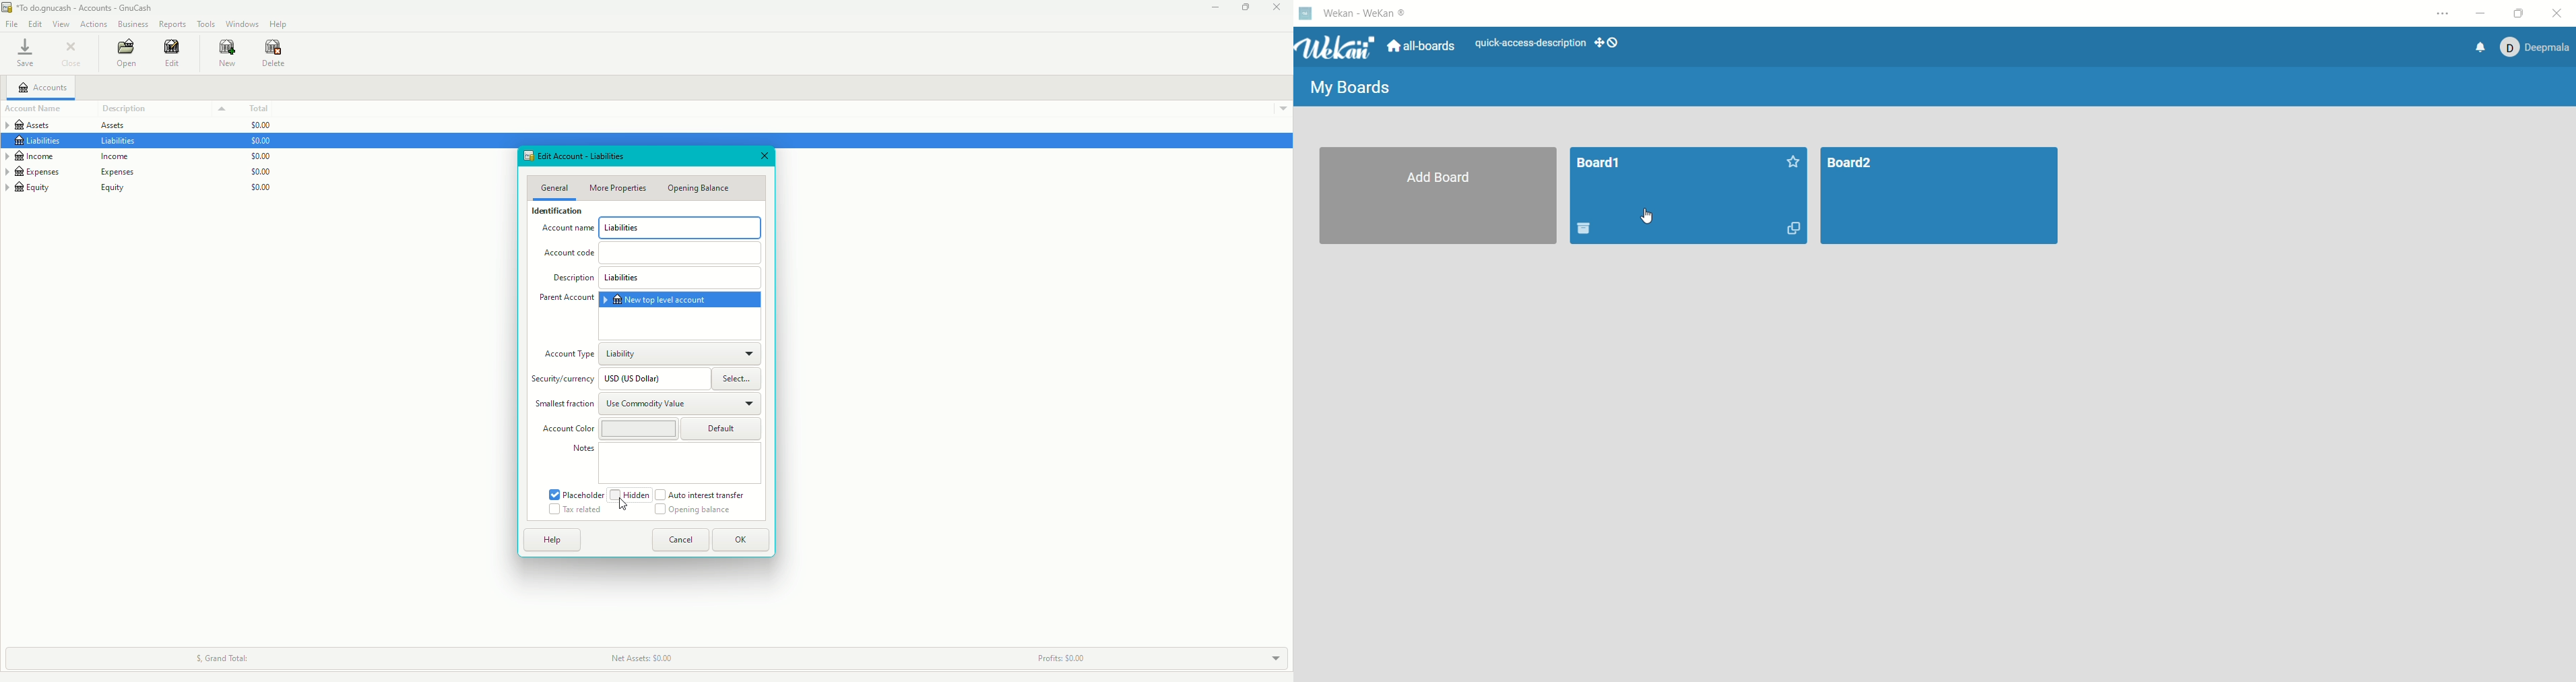 This screenshot has width=2576, height=700. What do you see at coordinates (75, 55) in the screenshot?
I see `Close` at bounding box center [75, 55].